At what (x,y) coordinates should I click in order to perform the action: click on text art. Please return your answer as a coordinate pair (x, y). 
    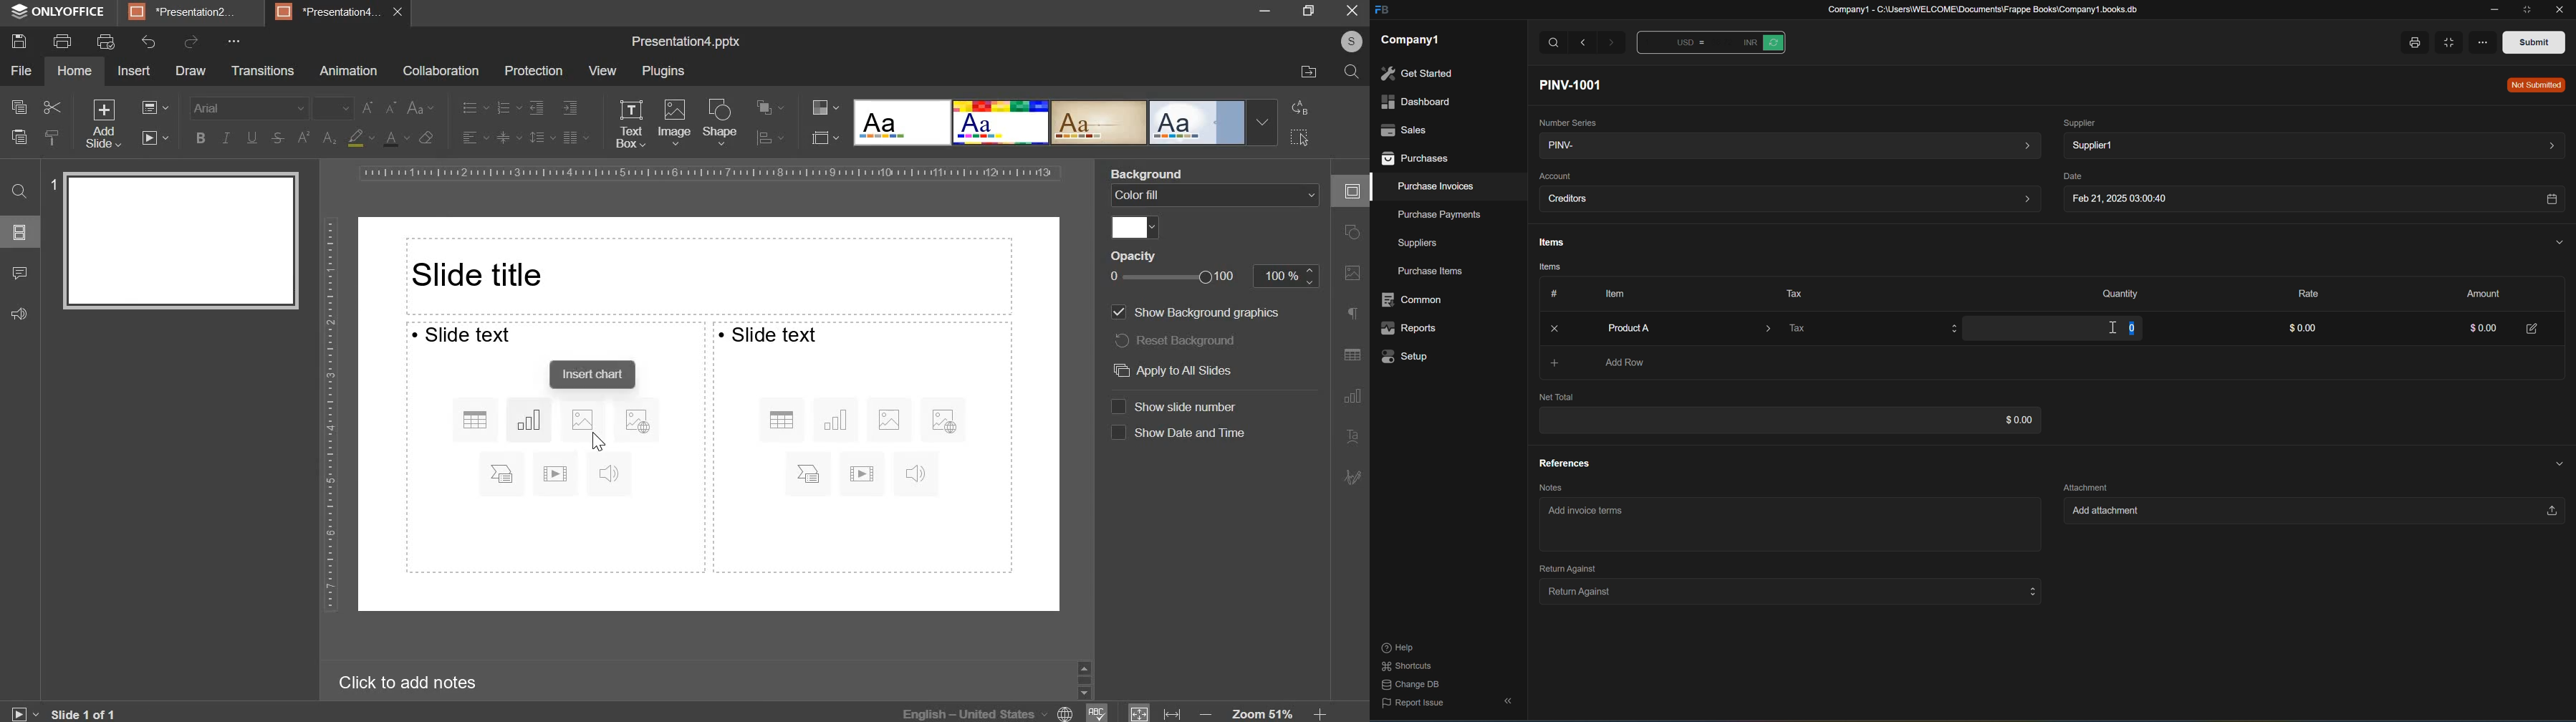
    Looking at the image, I should click on (1351, 438).